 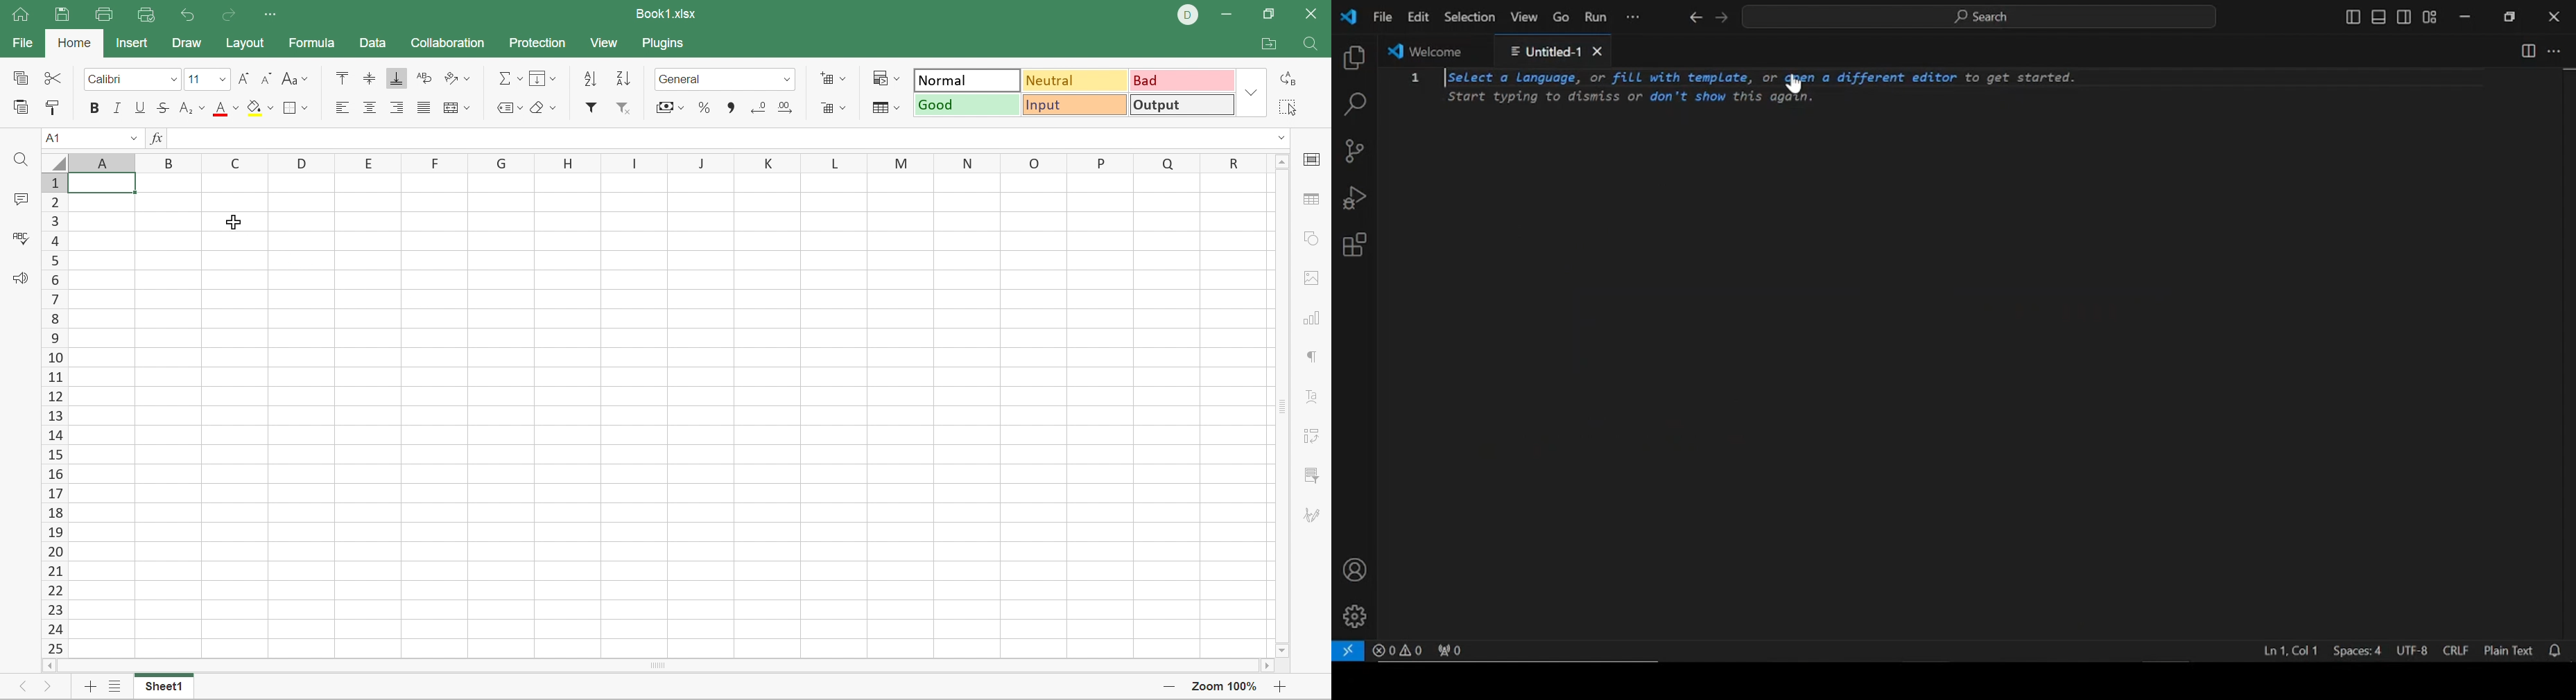 I want to click on Ascending order, so click(x=589, y=79).